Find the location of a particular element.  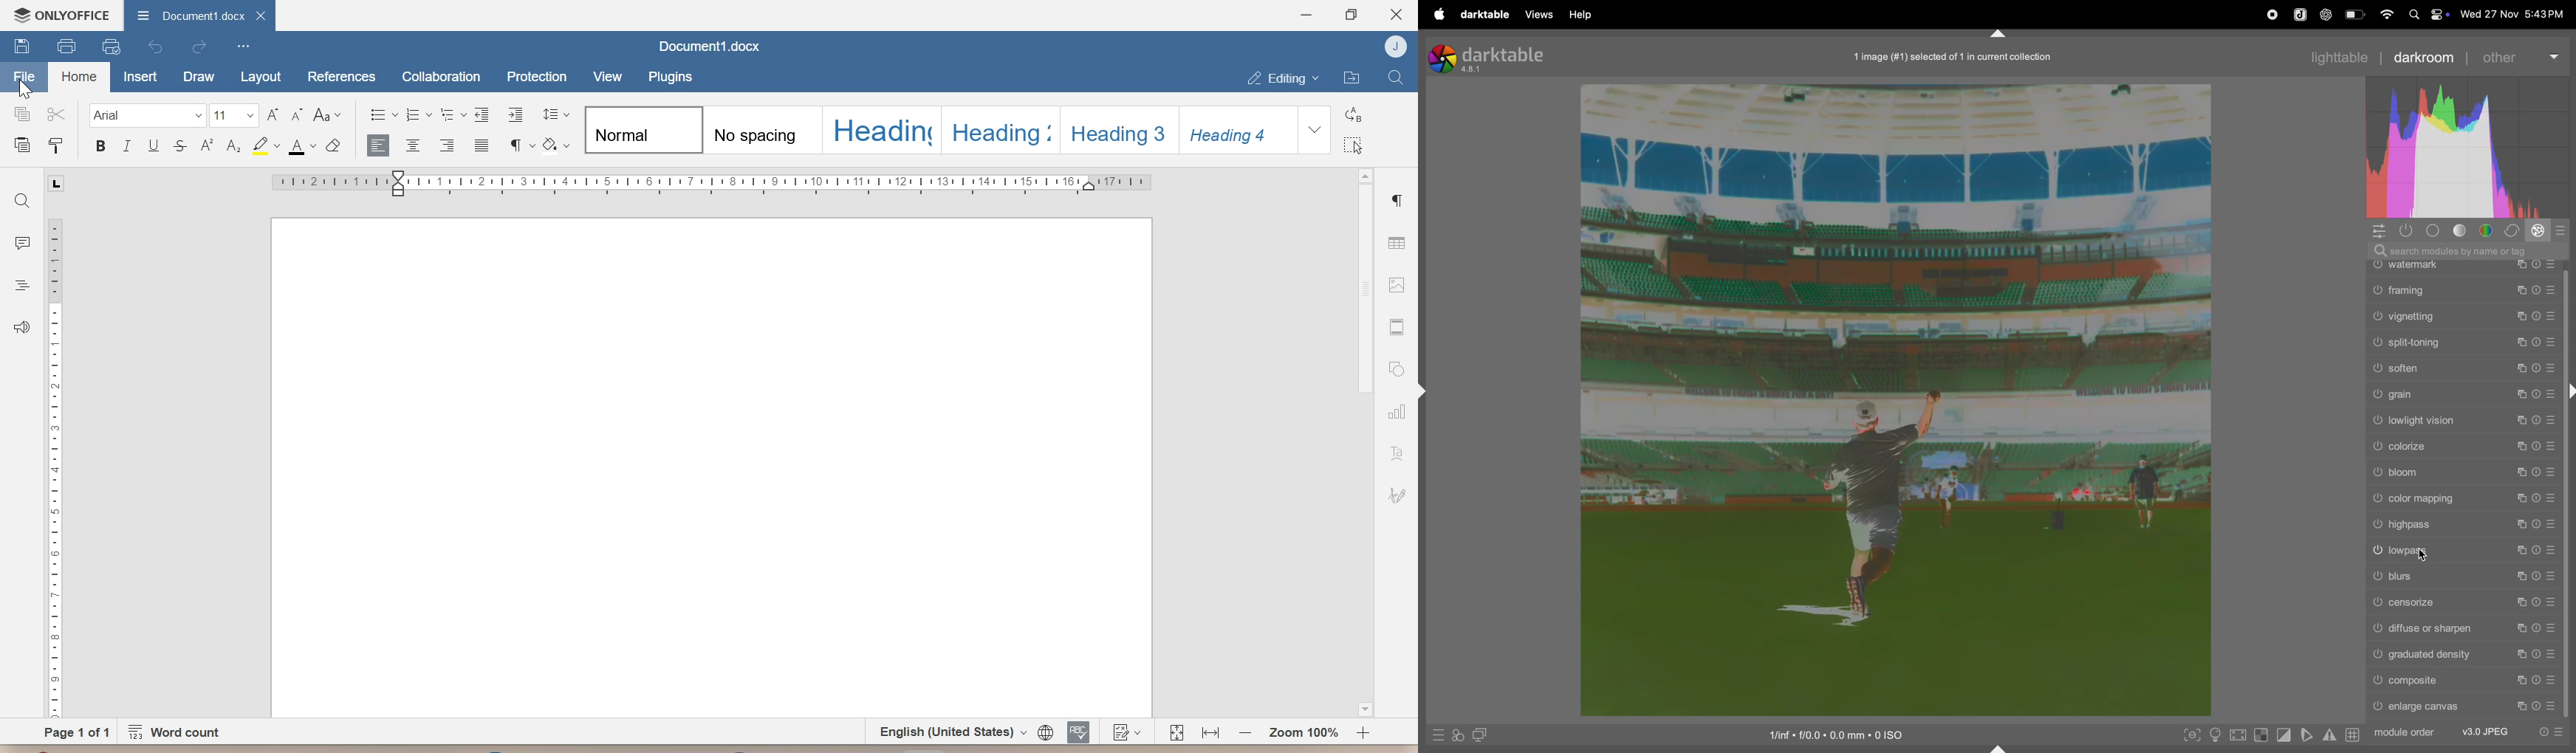

toggle high quality processing is located at coordinates (2240, 734).